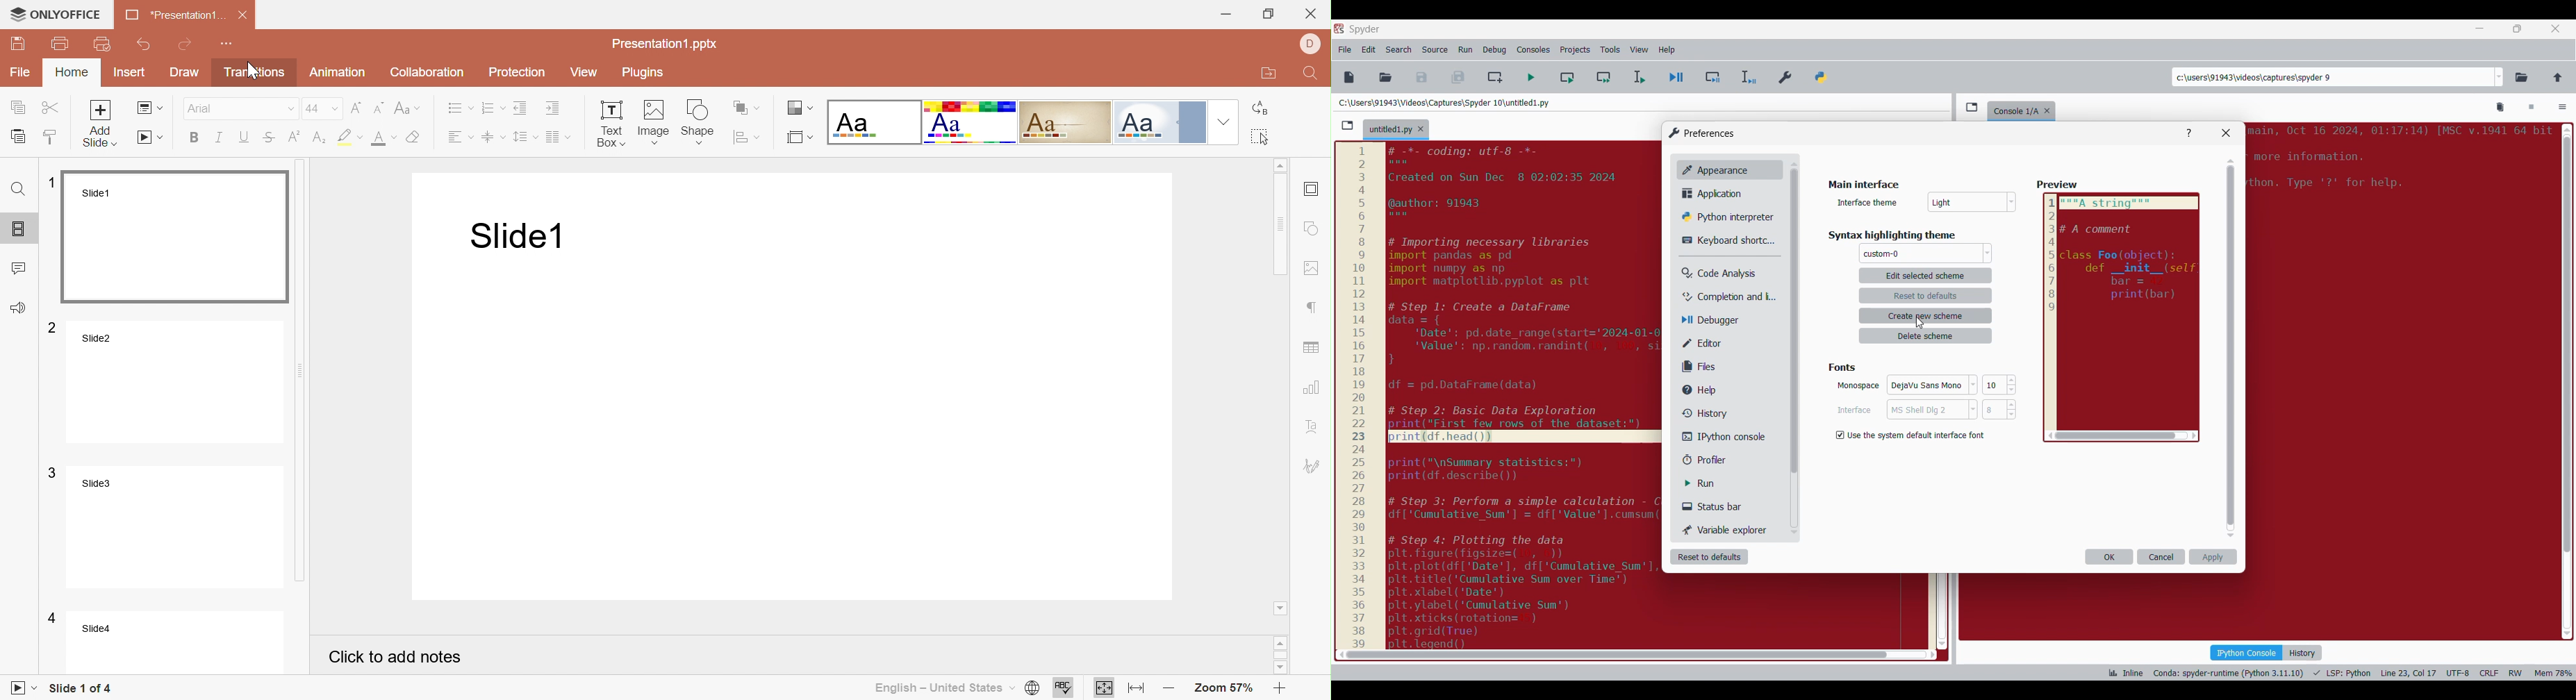 The height and width of the screenshot is (700, 2576). I want to click on Debug file, so click(1677, 78).